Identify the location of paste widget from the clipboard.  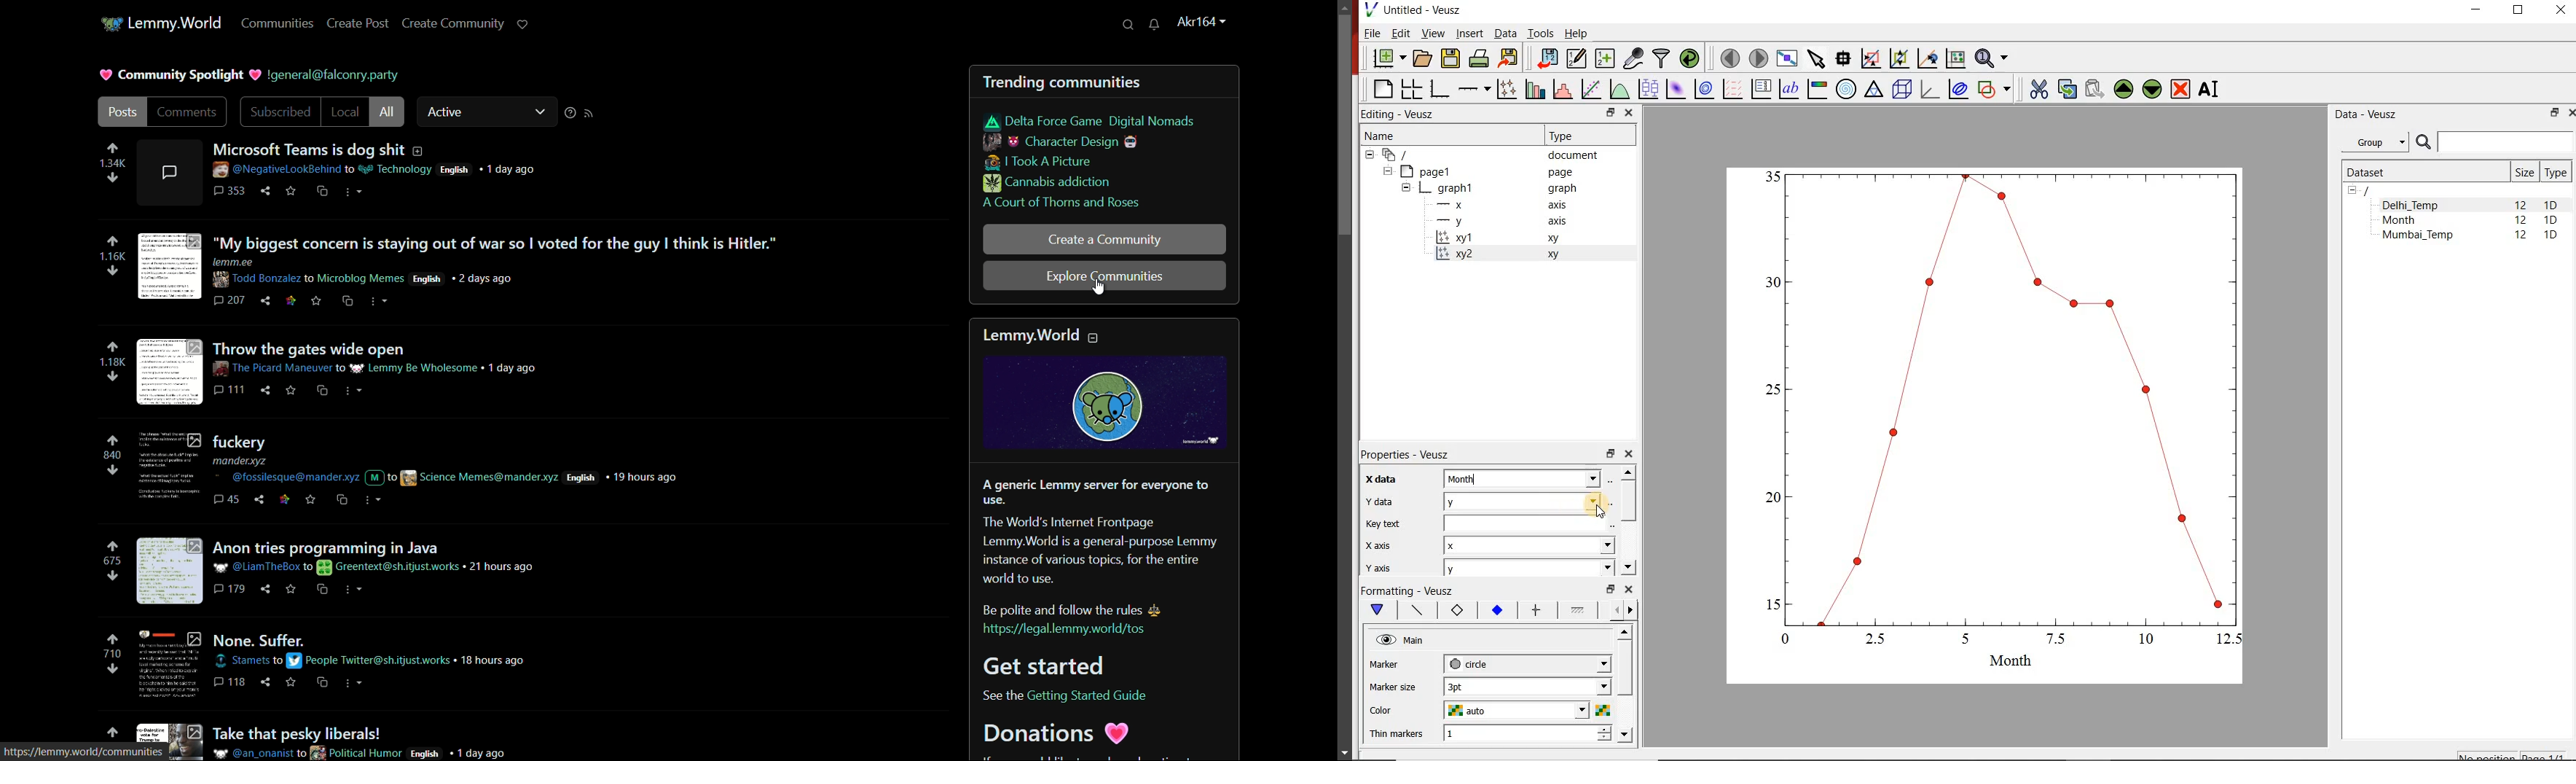
(2095, 88).